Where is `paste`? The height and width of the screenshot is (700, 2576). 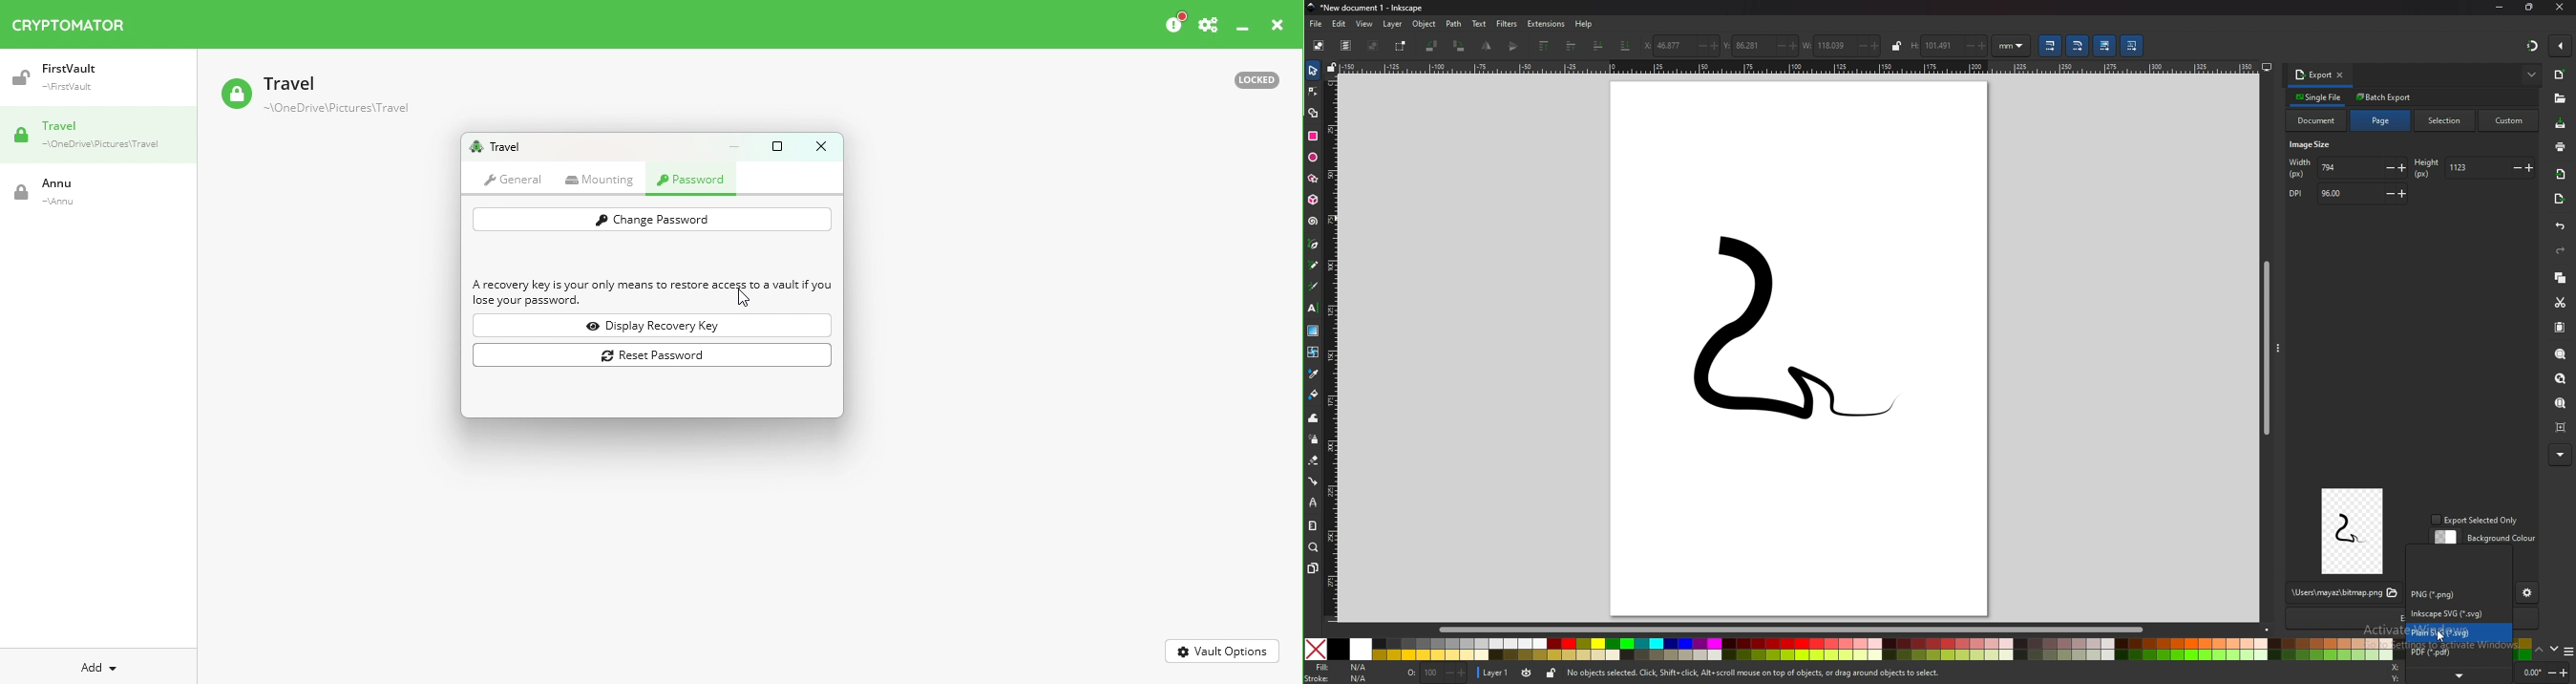
paste is located at coordinates (2561, 328).